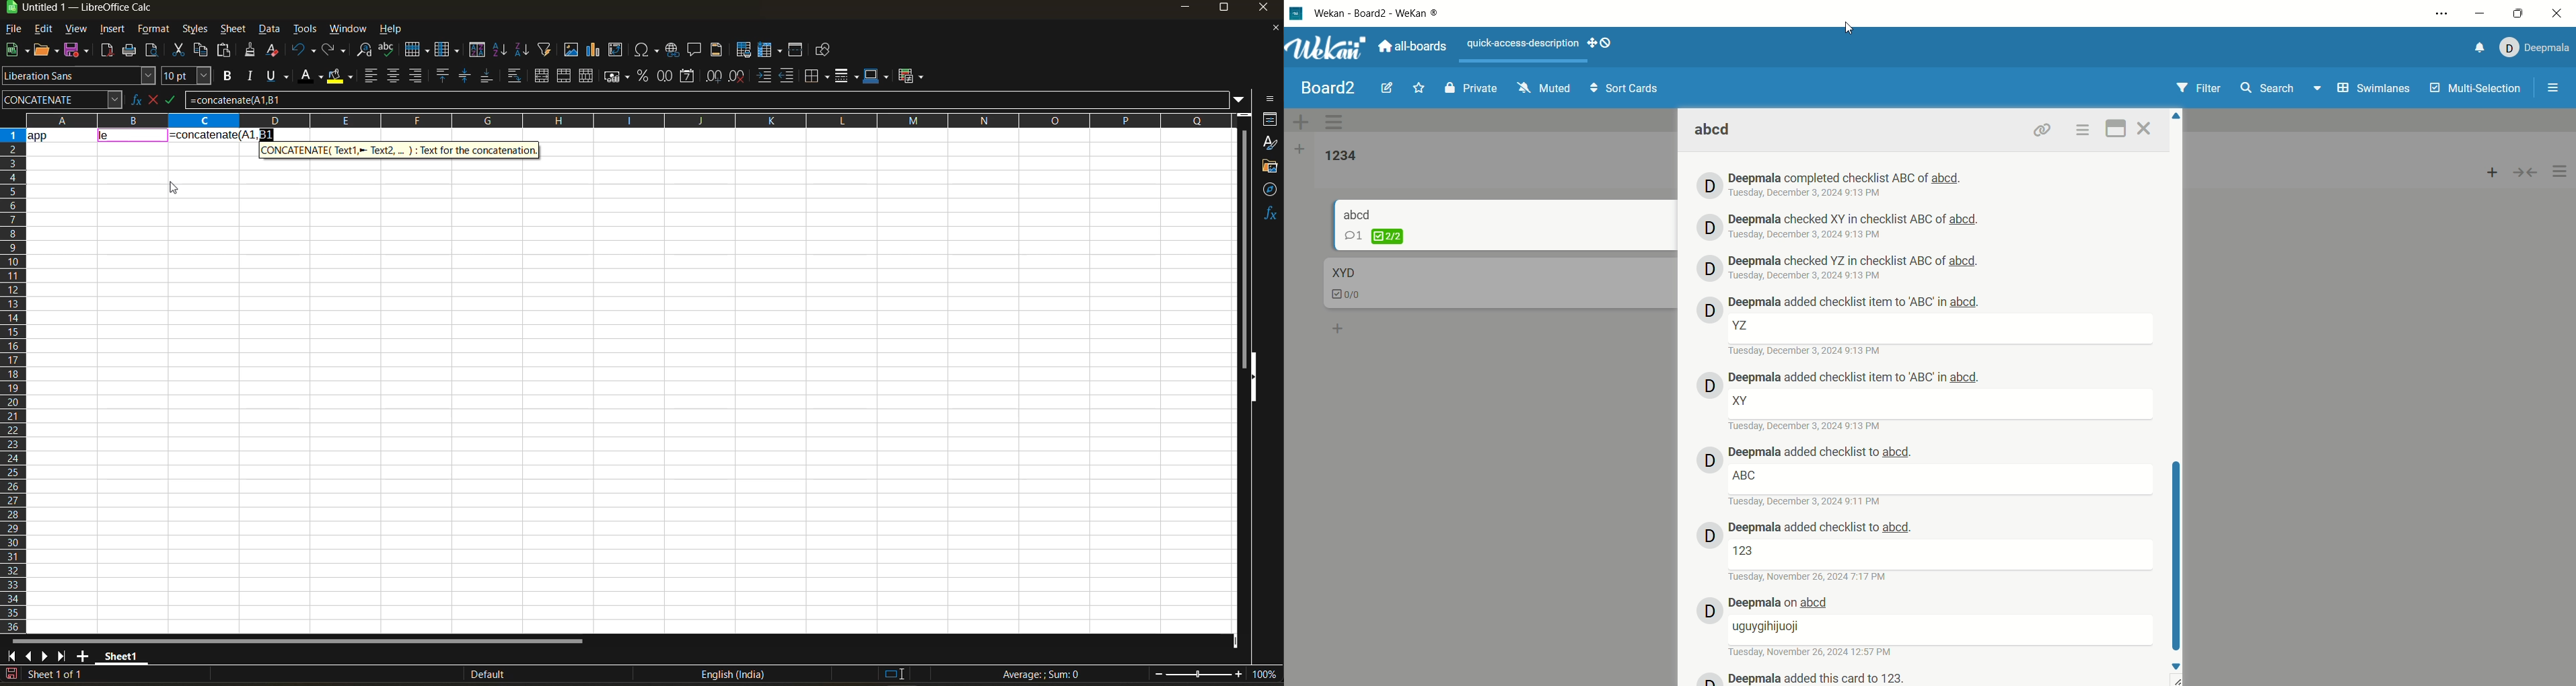 Image resolution: width=2576 pixels, height=700 pixels. I want to click on sheet number, so click(59, 674).